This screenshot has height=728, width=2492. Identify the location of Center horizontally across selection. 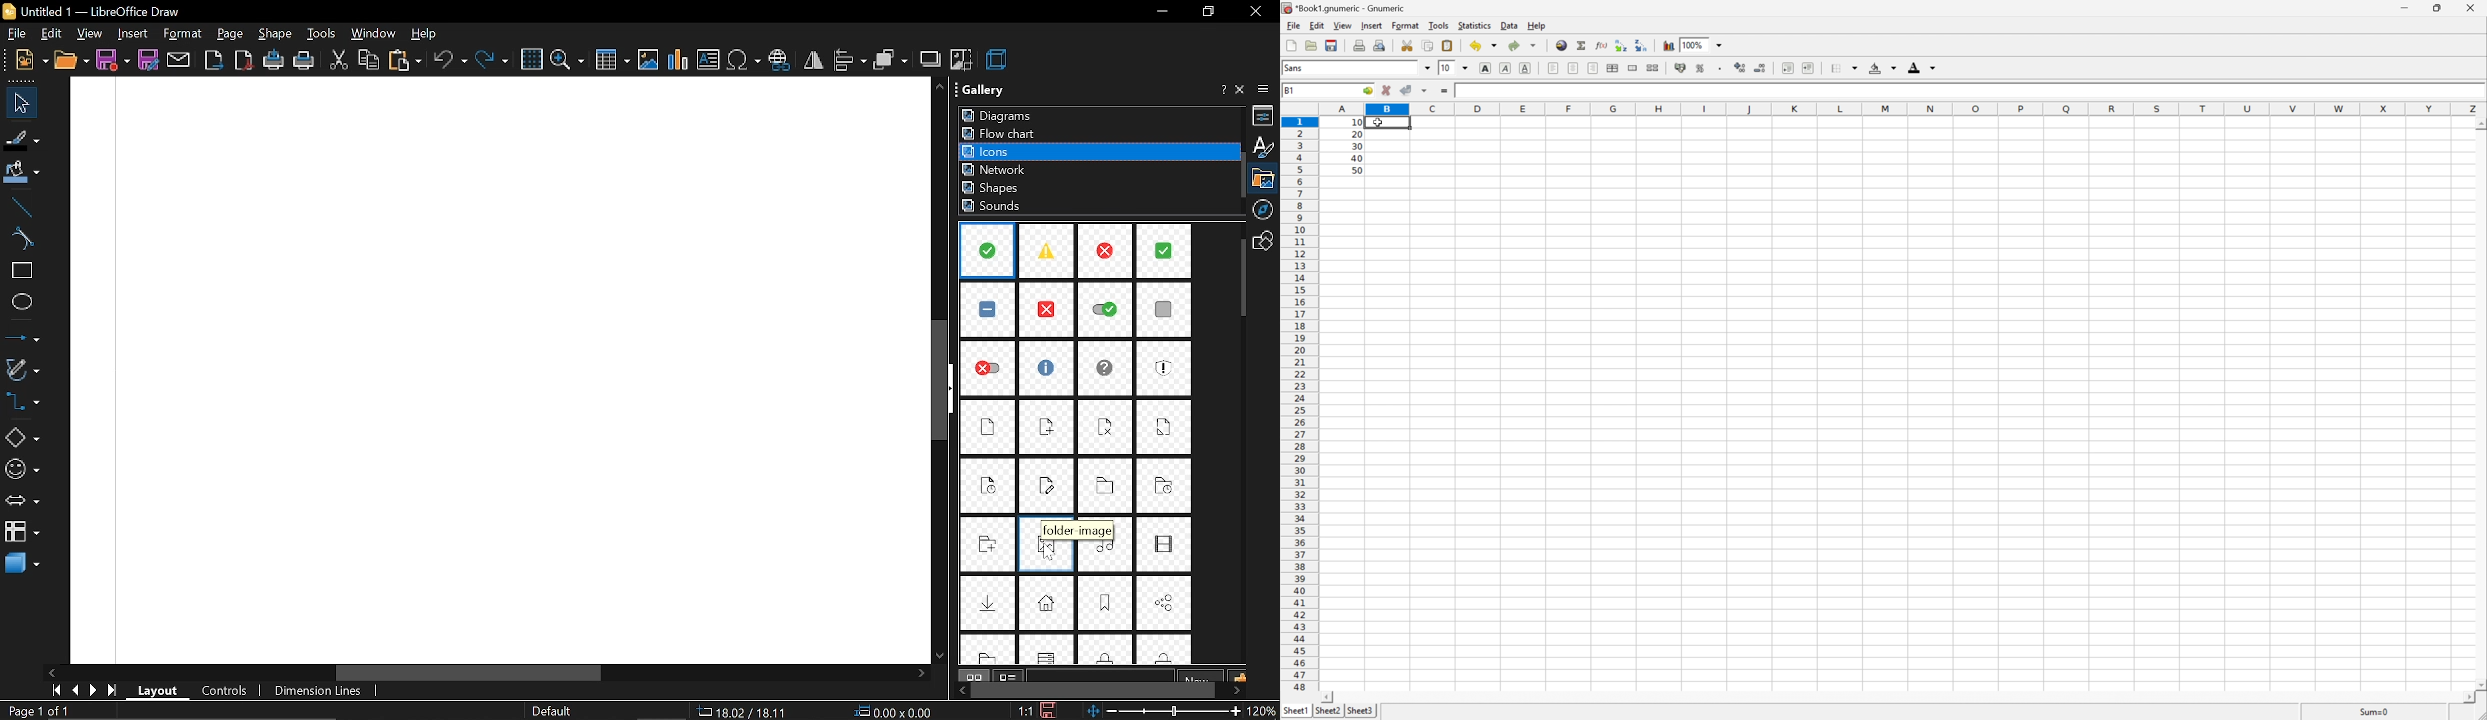
(1613, 69).